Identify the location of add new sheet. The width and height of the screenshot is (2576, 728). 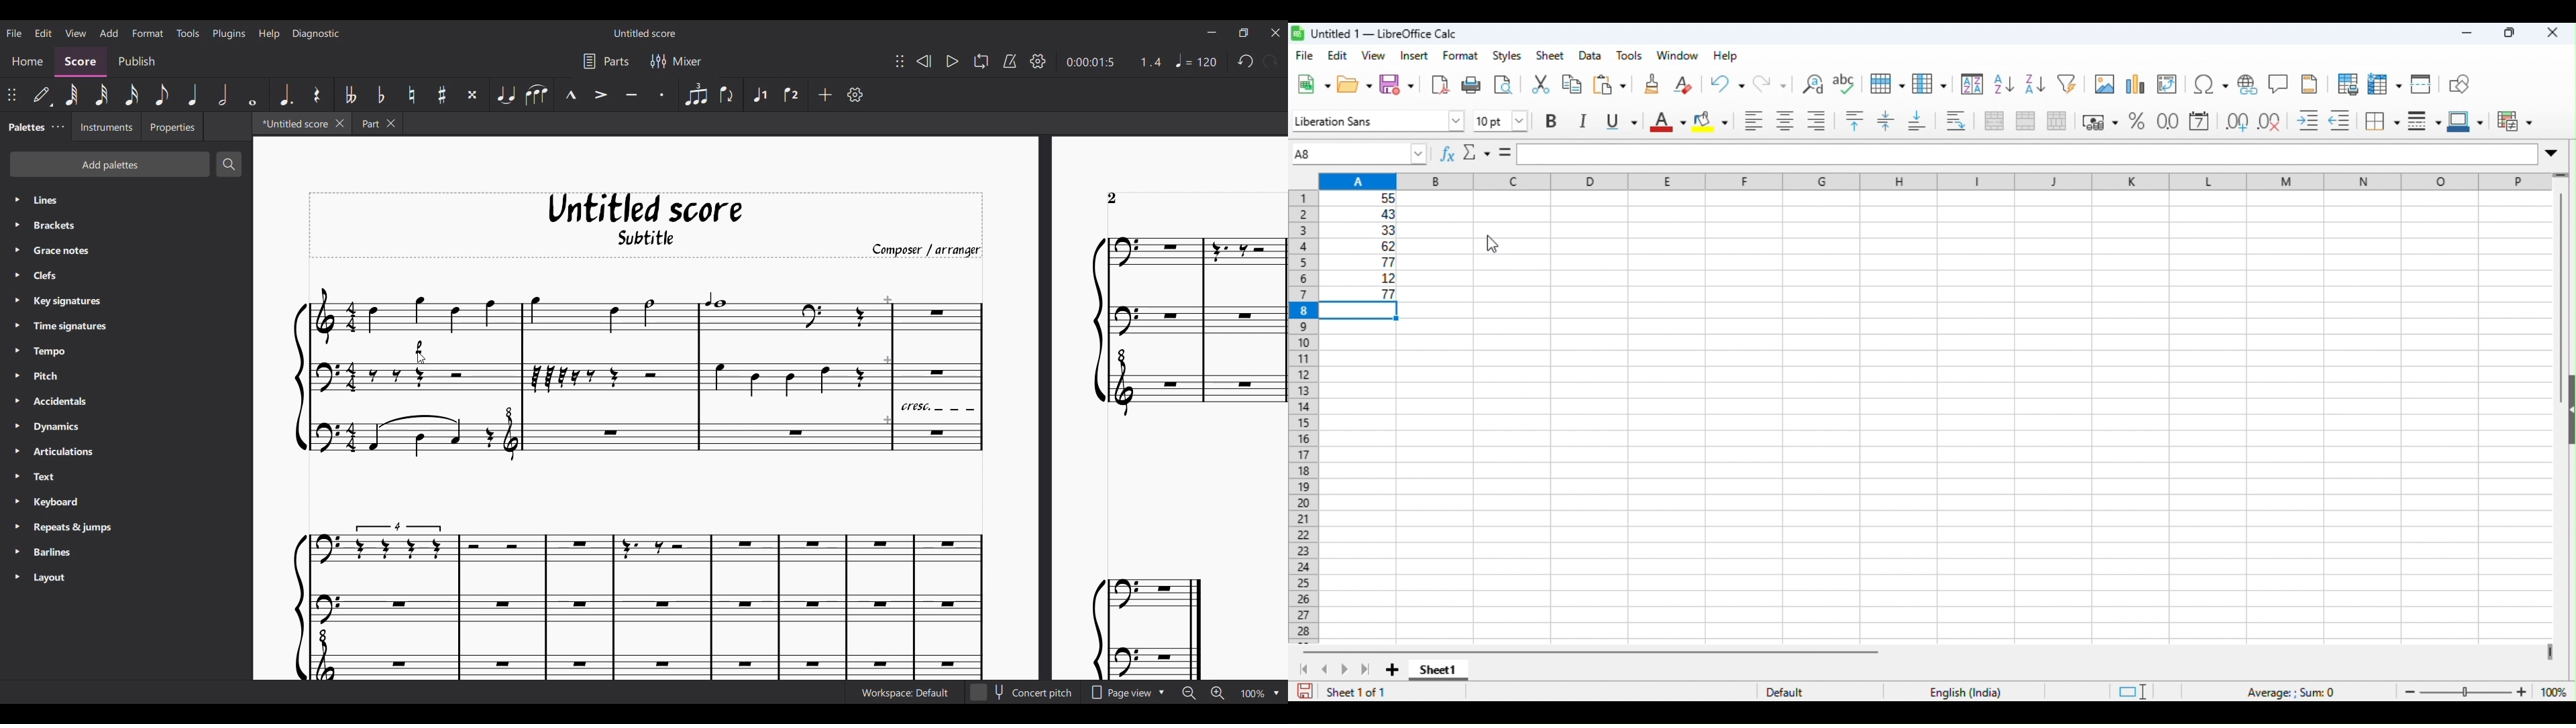
(1393, 668).